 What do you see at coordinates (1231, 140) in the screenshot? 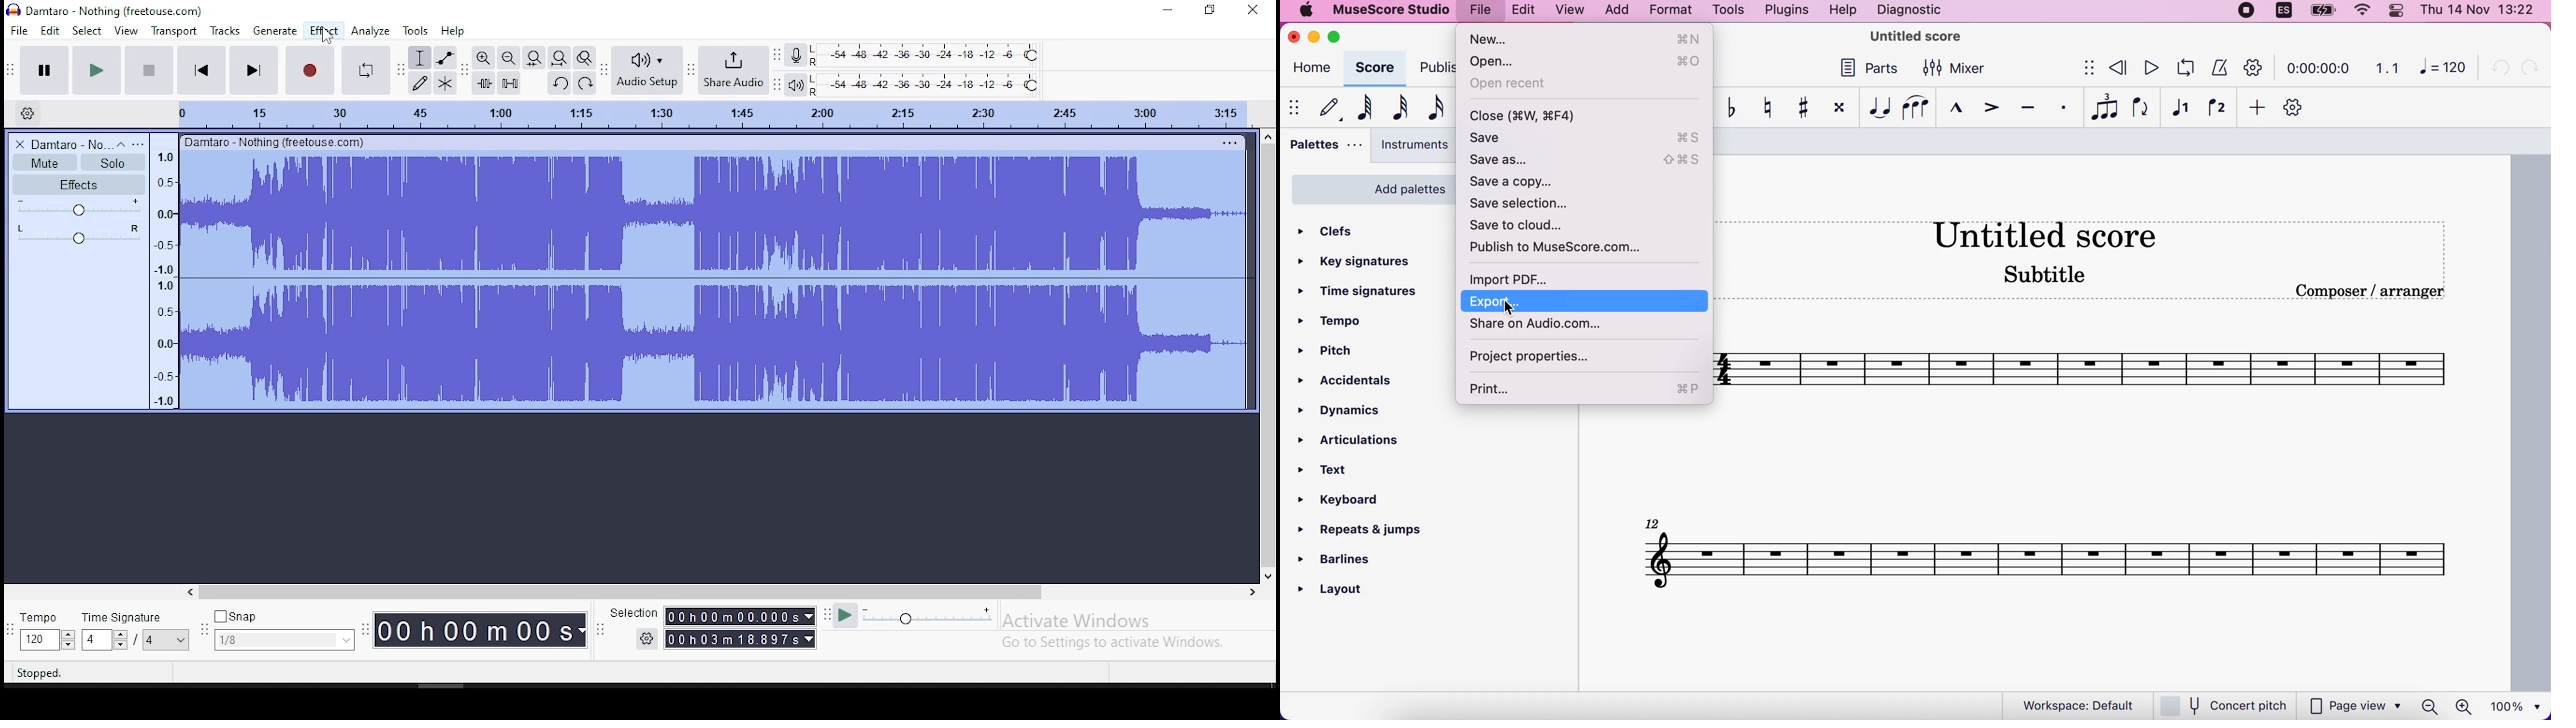
I see `` at bounding box center [1231, 140].